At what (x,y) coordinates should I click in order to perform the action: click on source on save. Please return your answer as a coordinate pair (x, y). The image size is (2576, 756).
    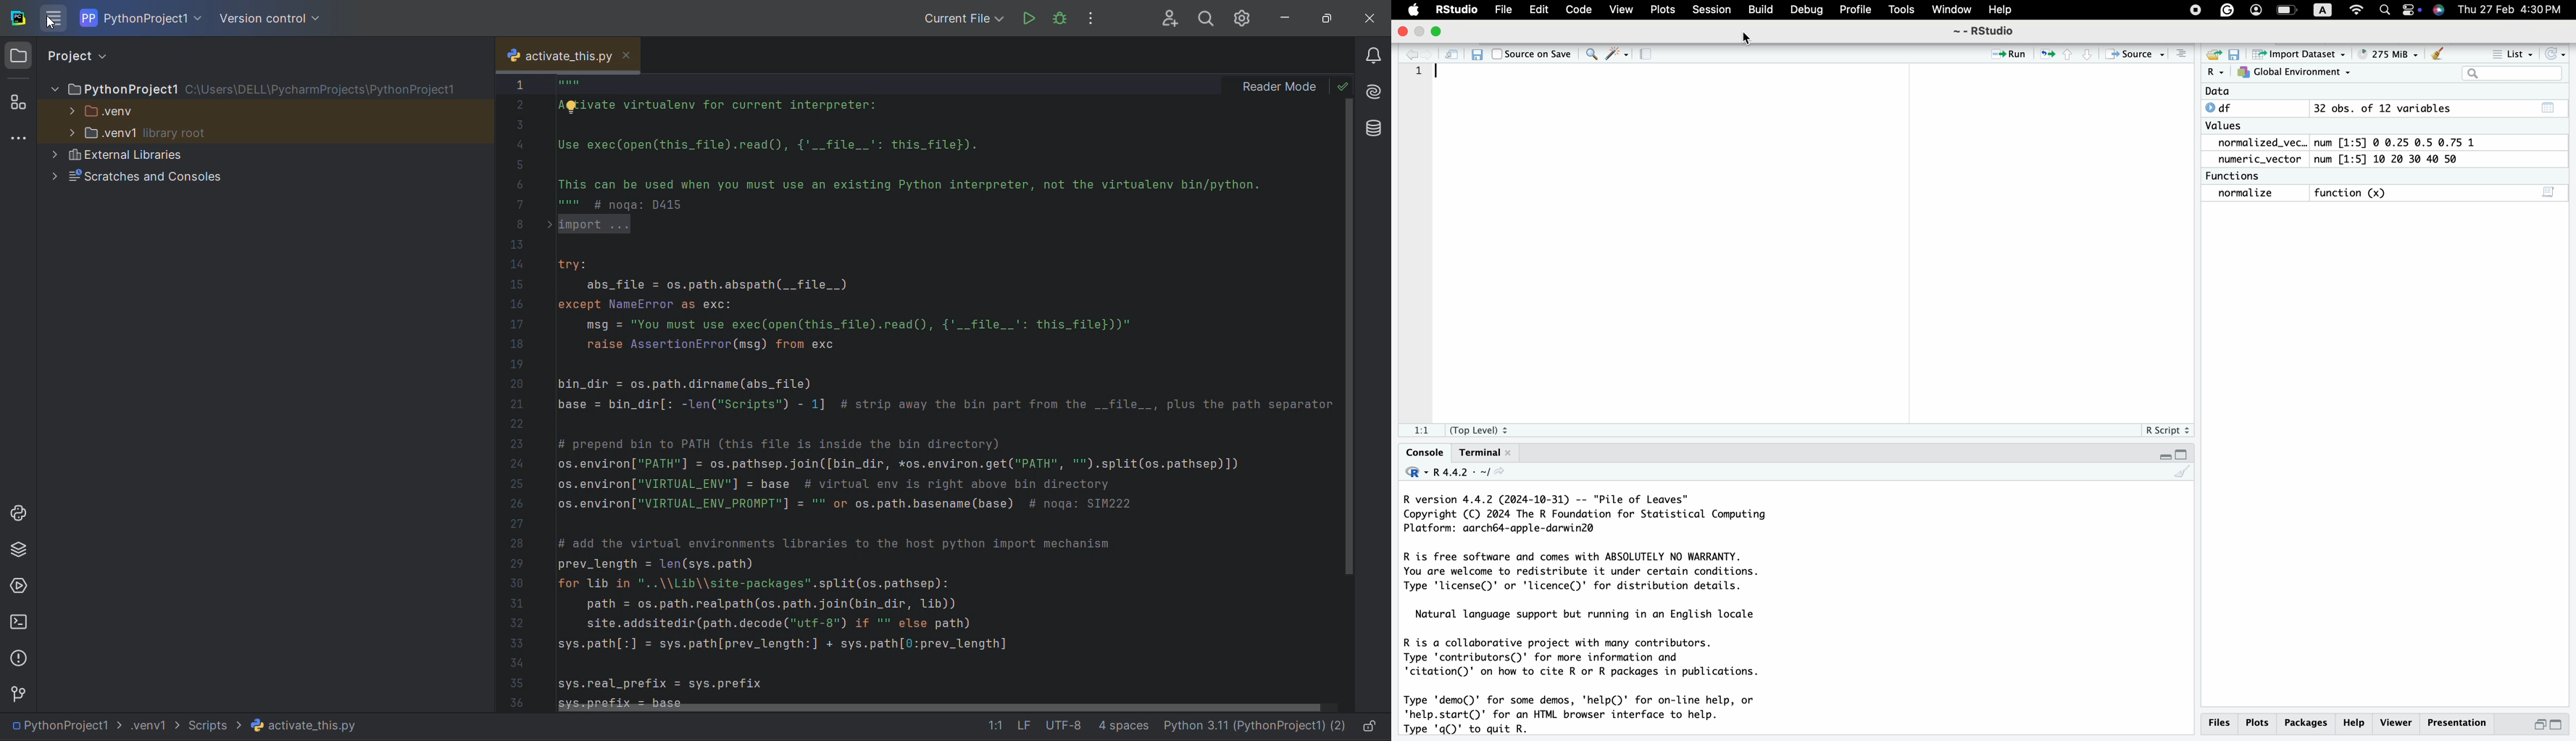
    Looking at the image, I should click on (1531, 54).